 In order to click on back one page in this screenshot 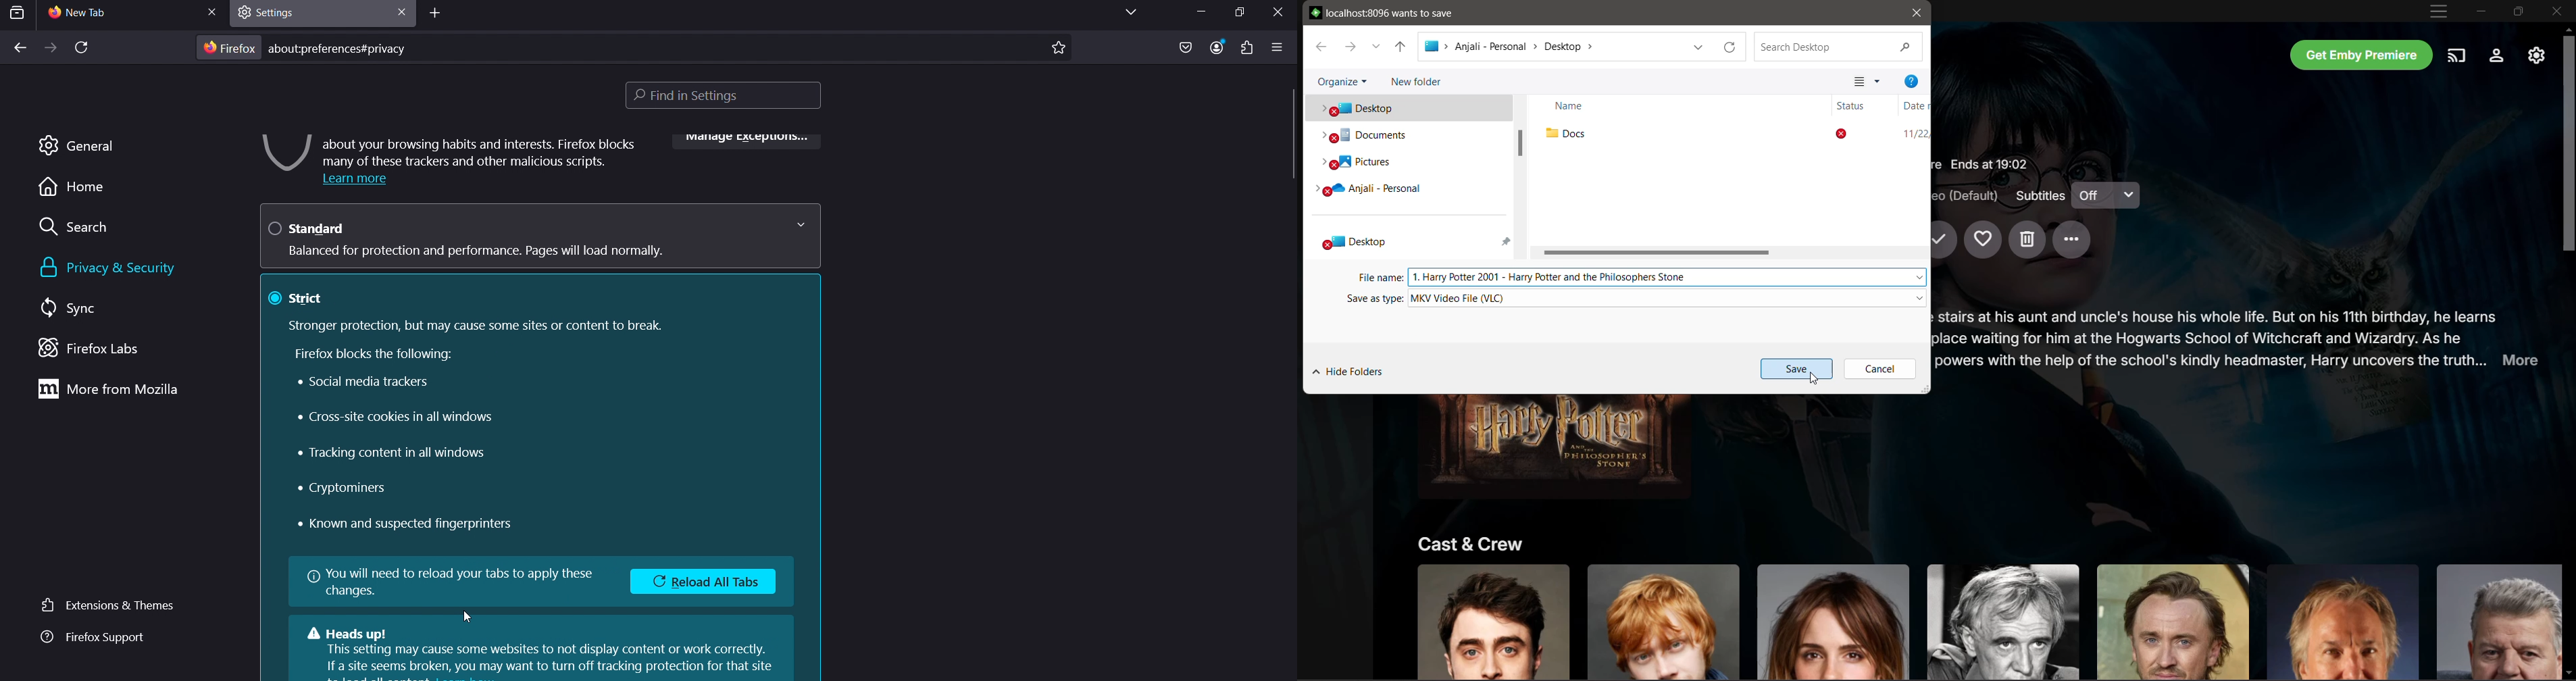, I will do `click(20, 49)`.